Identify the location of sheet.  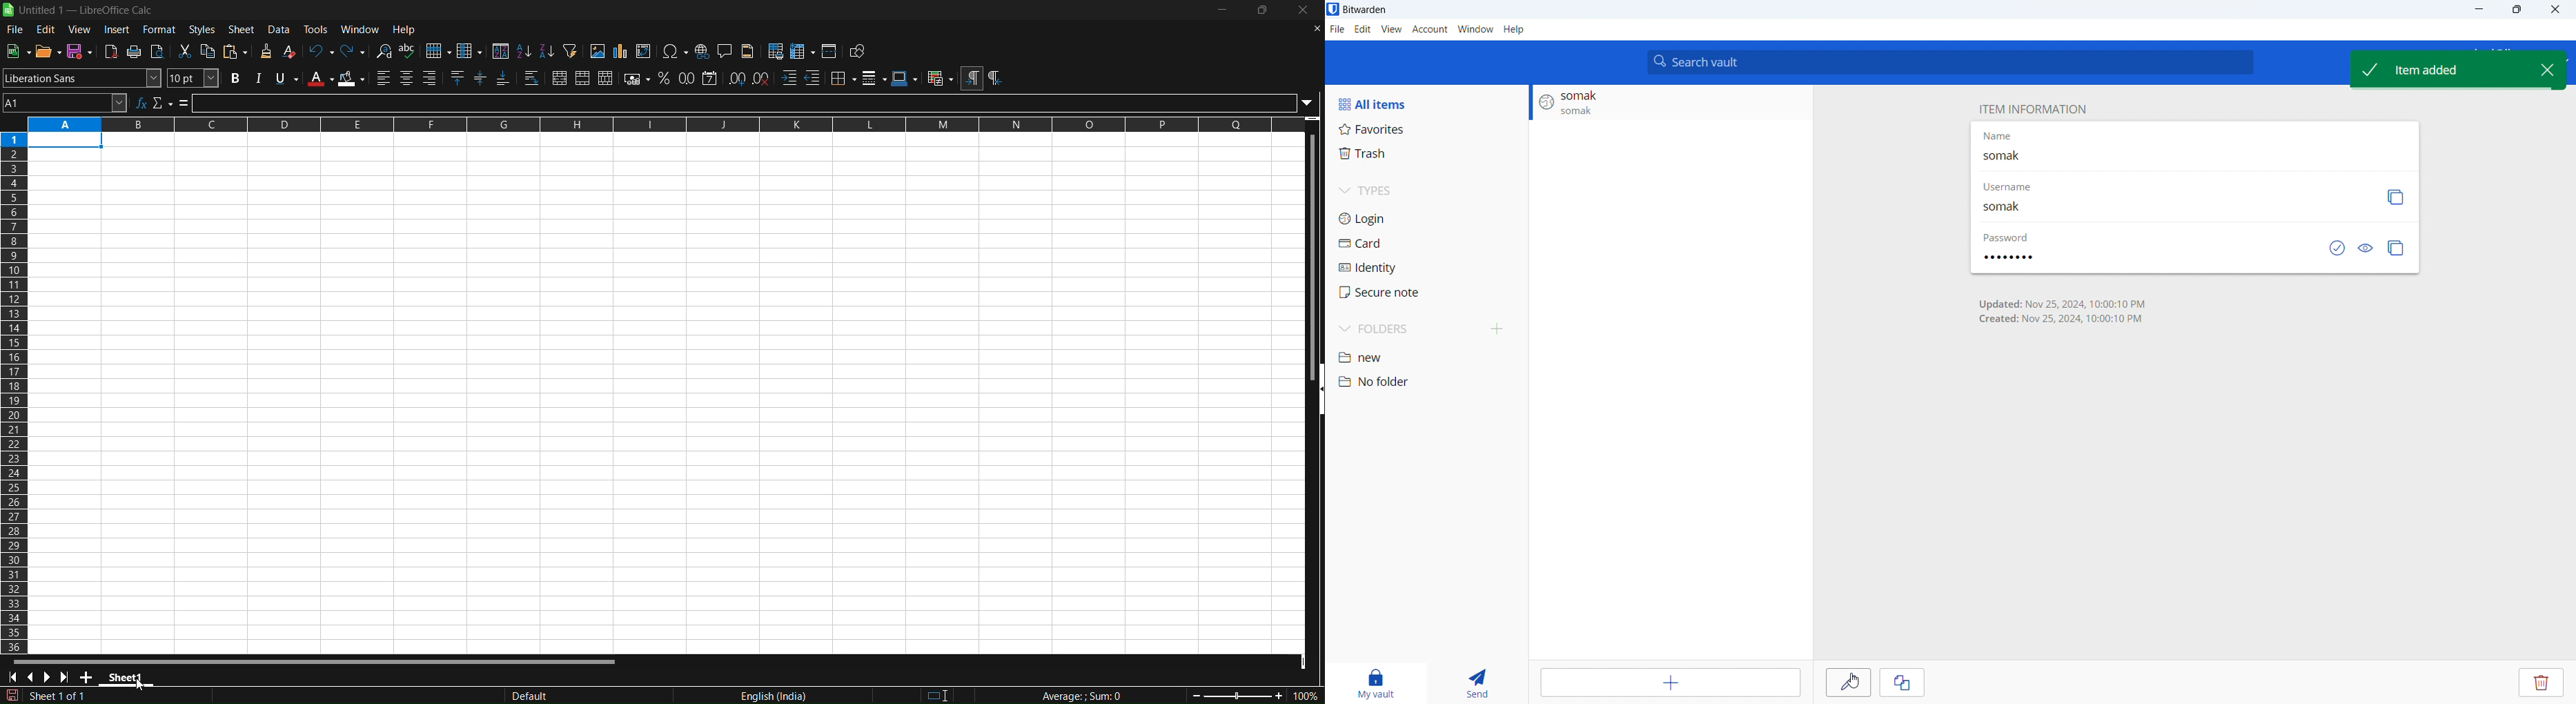
(243, 29).